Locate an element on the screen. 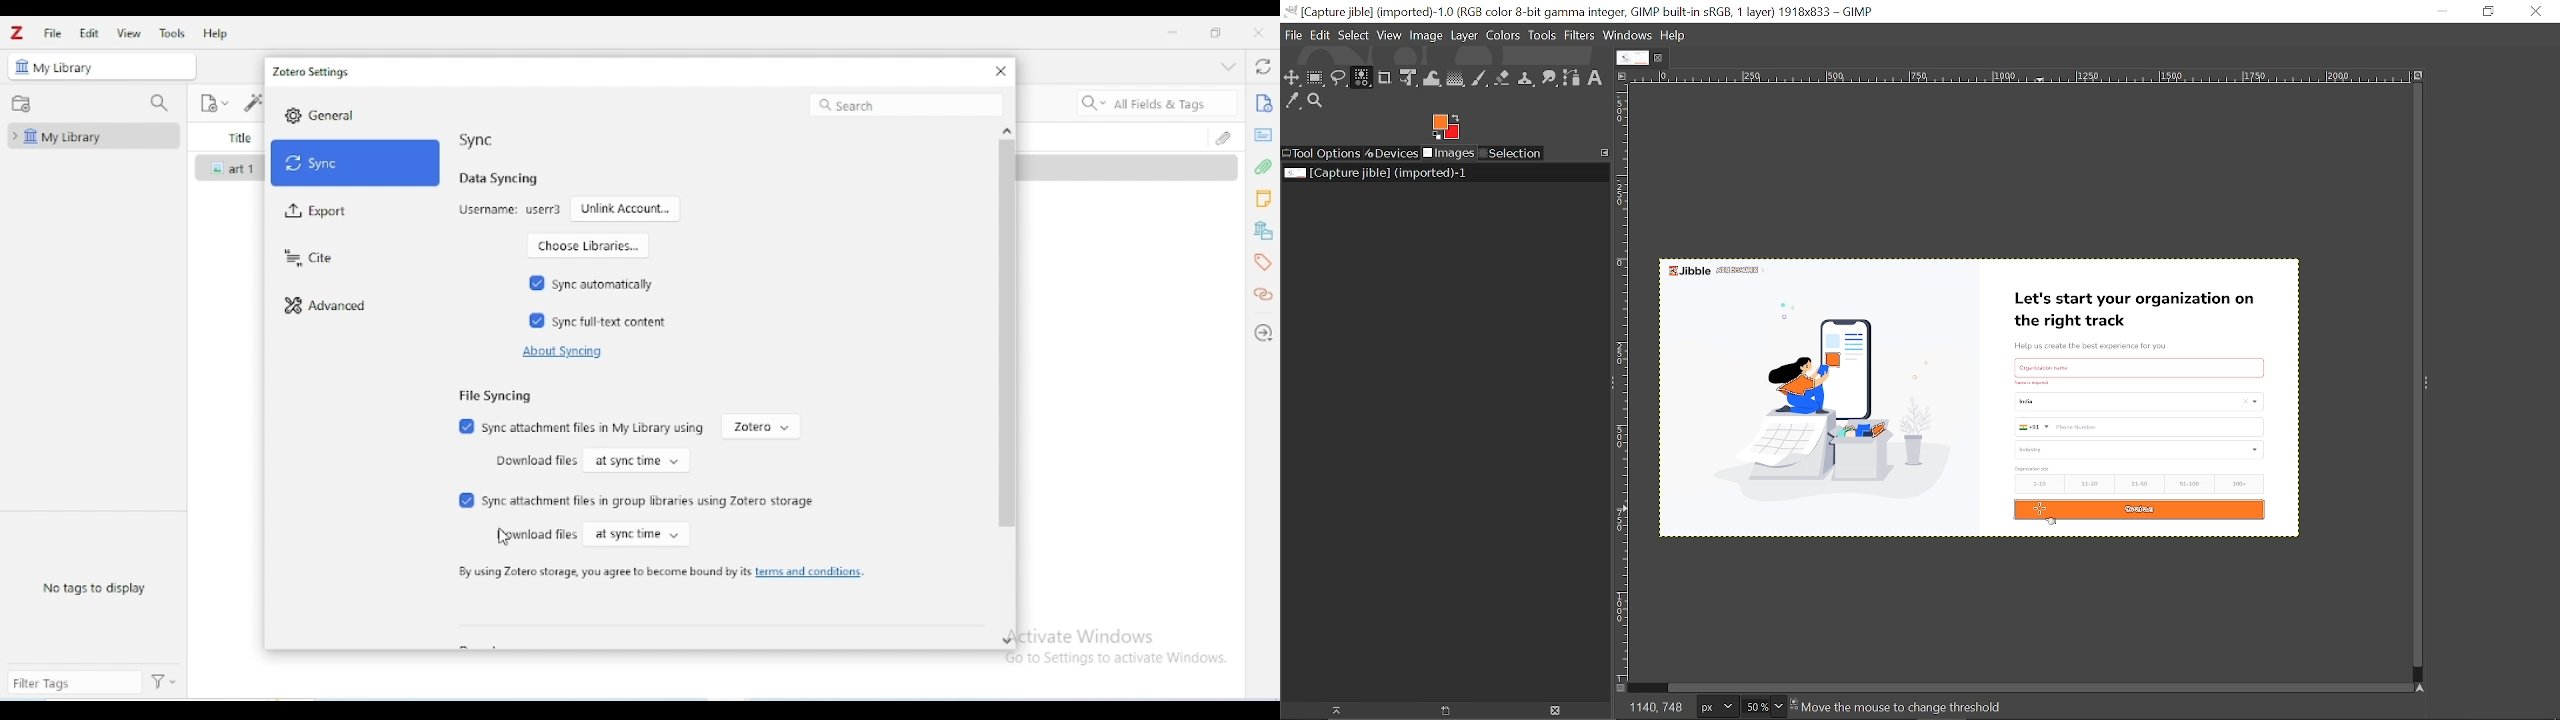  file syncing is located at coordinates (494, 395).